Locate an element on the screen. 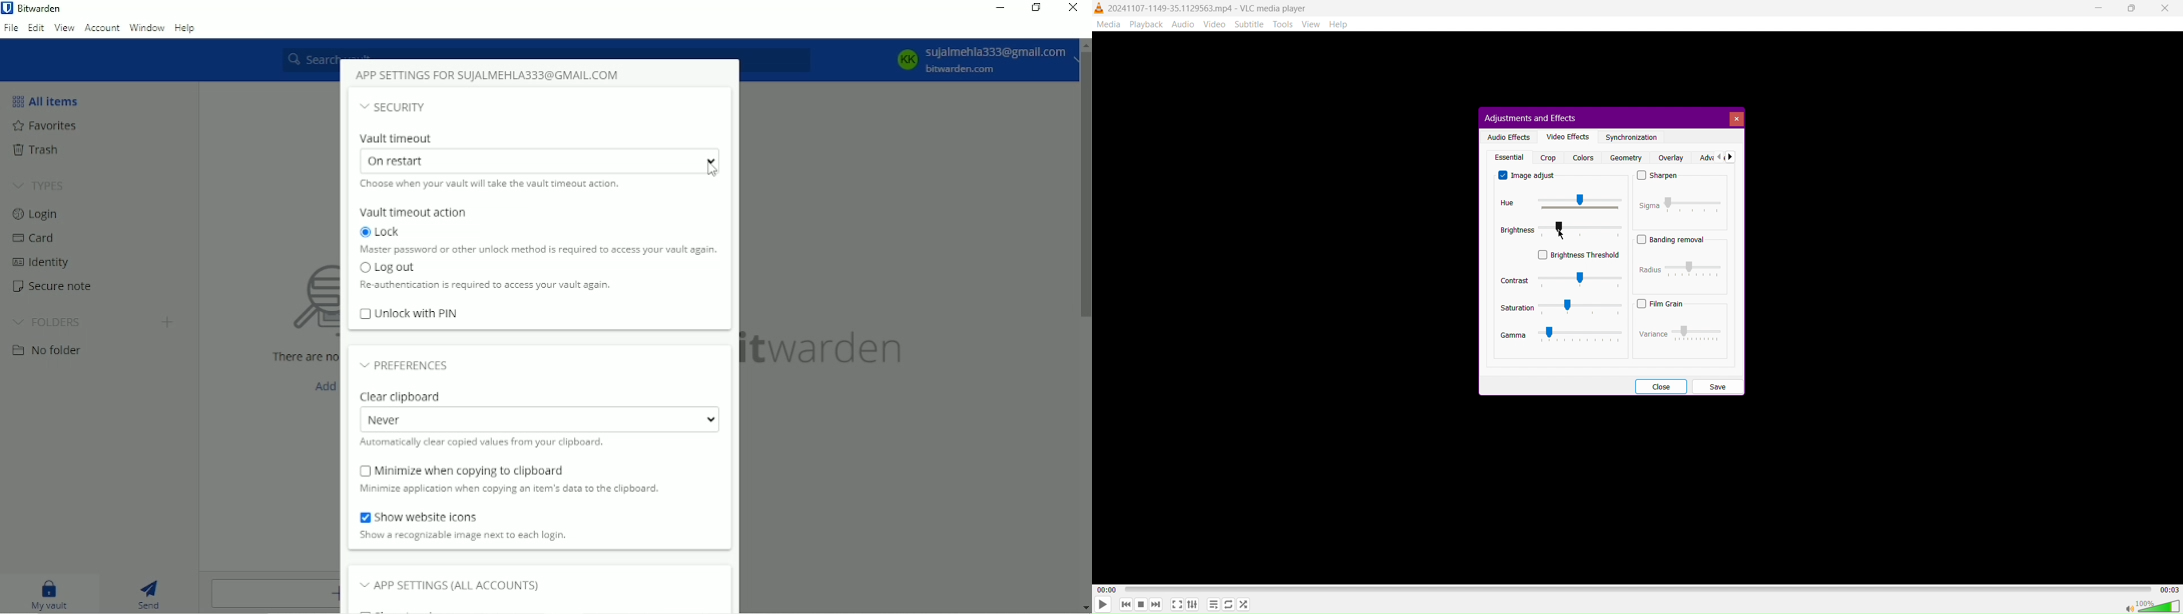  Close is located at coordinates (1074, 9).